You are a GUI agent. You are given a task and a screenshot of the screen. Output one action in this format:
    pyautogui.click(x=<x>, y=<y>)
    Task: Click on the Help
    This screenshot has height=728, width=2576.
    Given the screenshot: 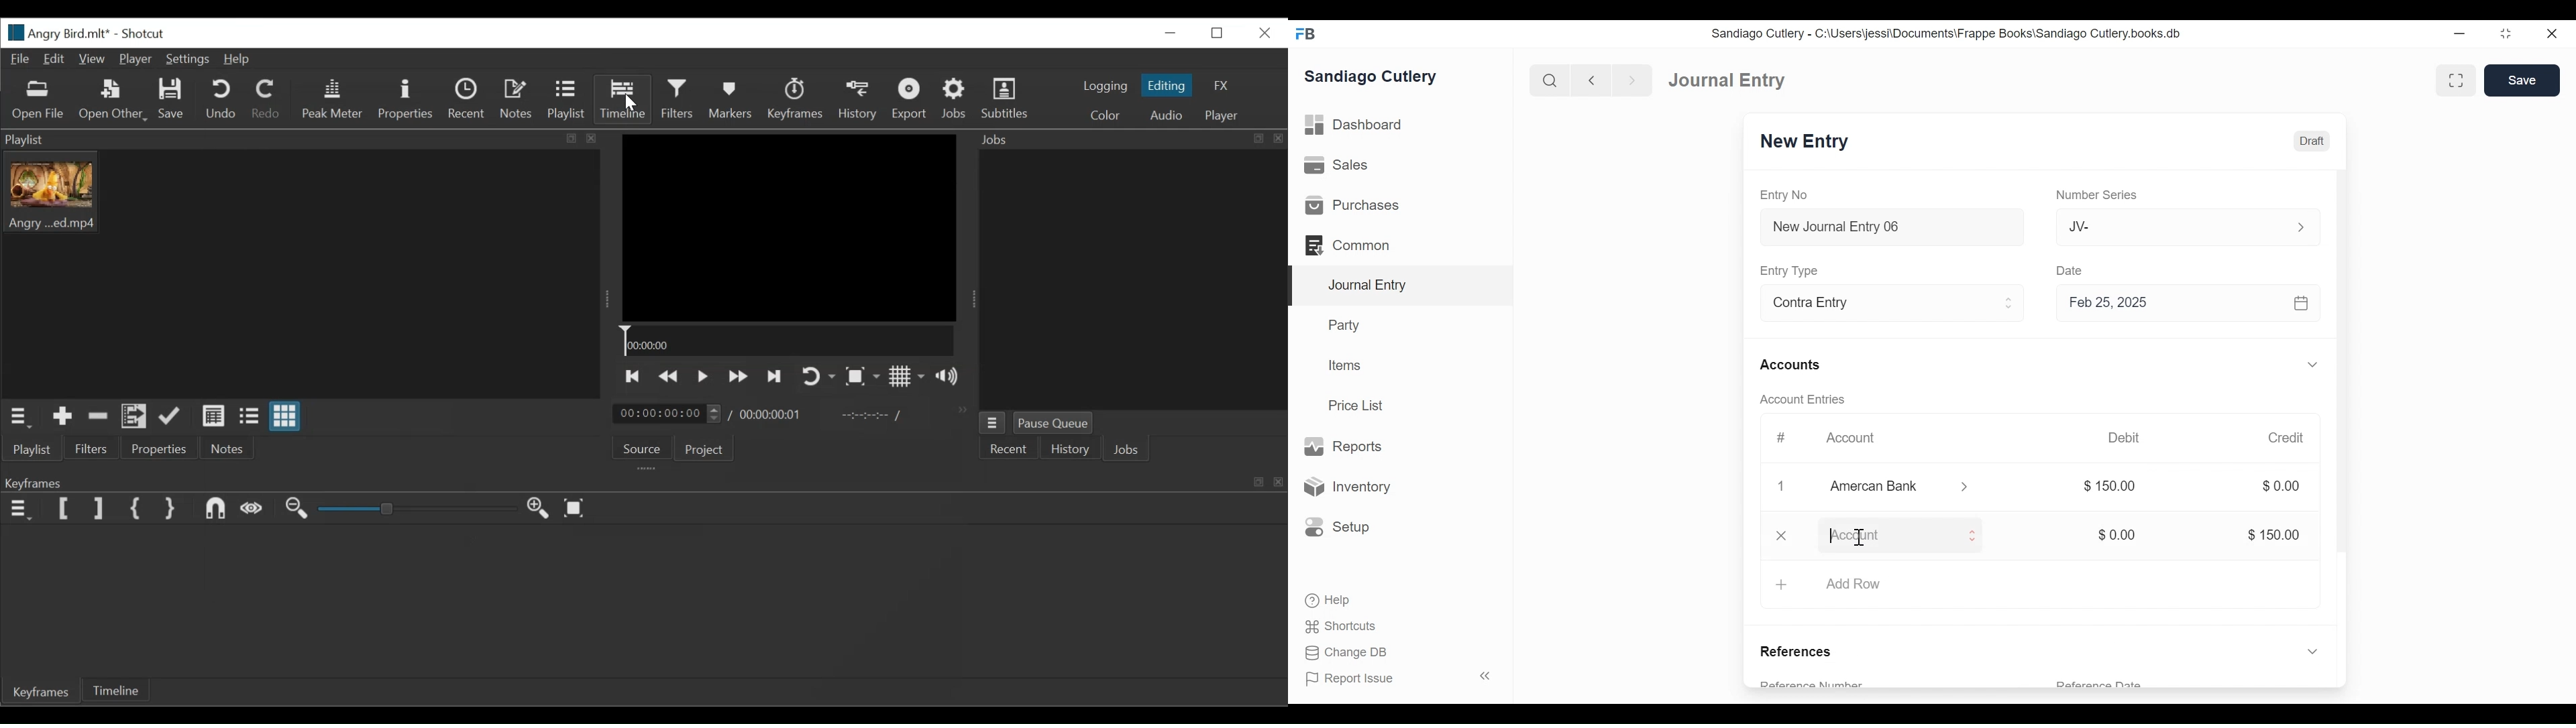 What is the action you would take?
    pyautogui.click(x=241, y=60)
    